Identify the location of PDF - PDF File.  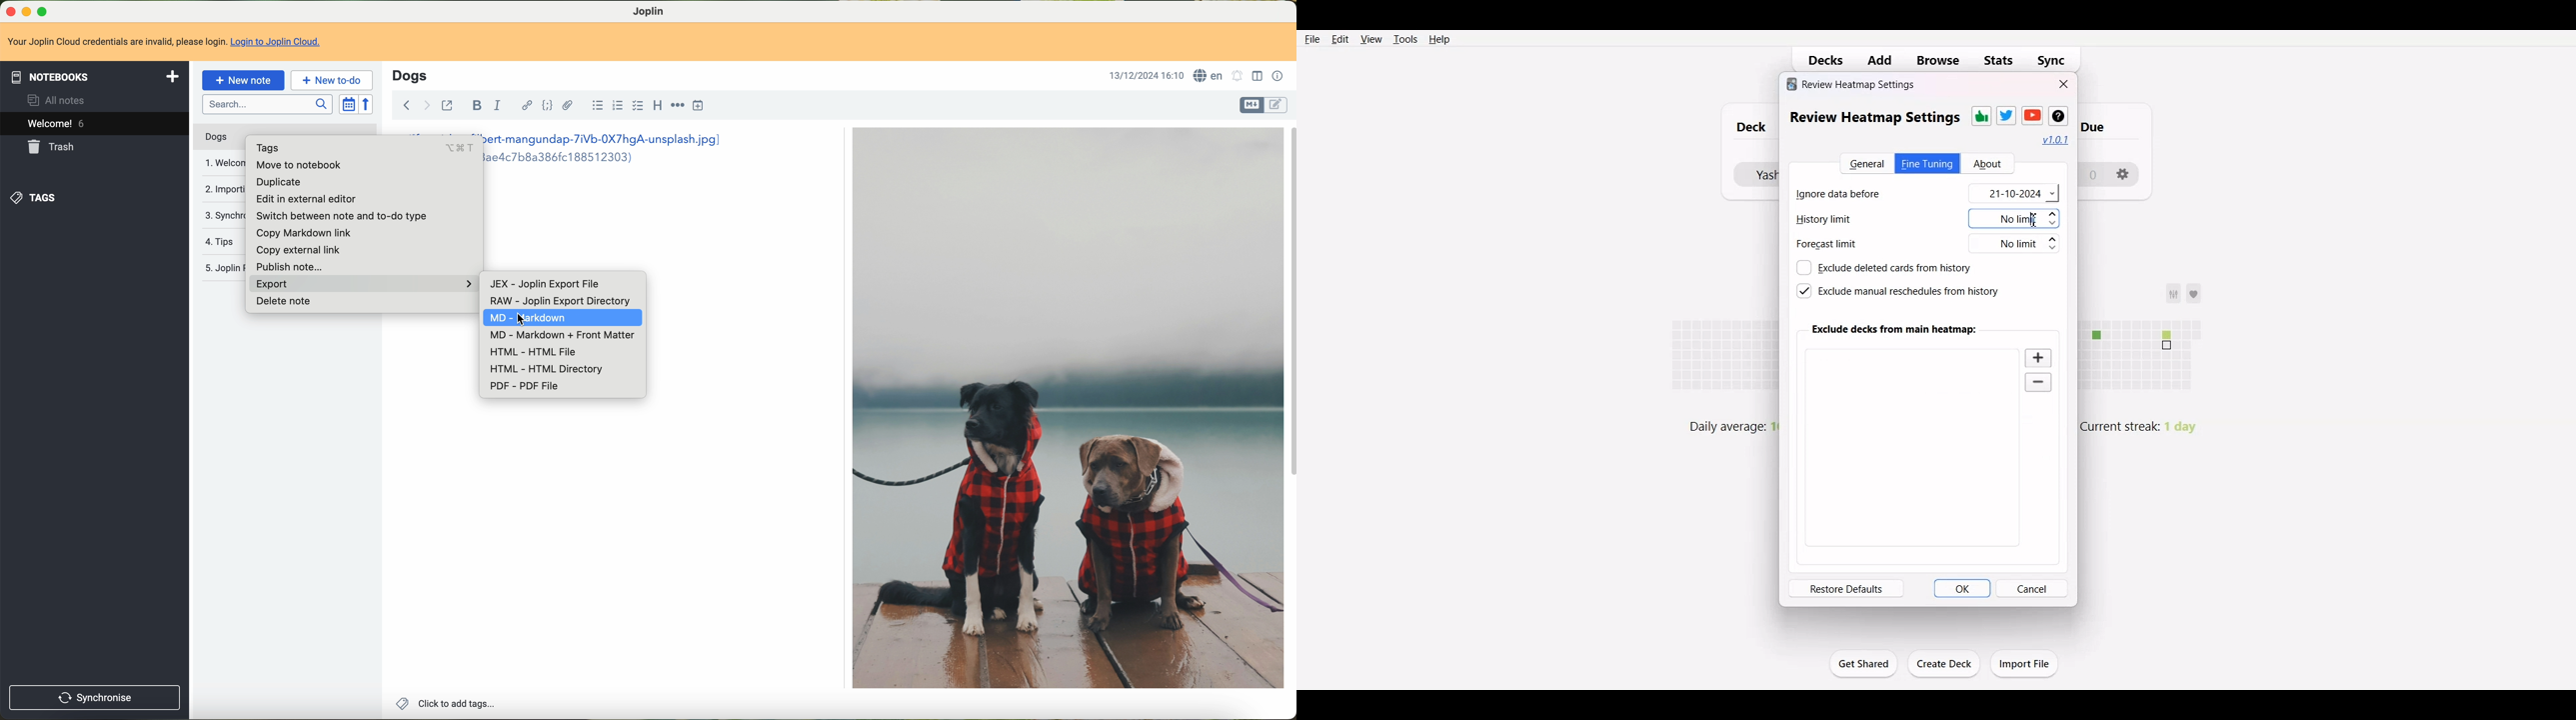
(527, 387).